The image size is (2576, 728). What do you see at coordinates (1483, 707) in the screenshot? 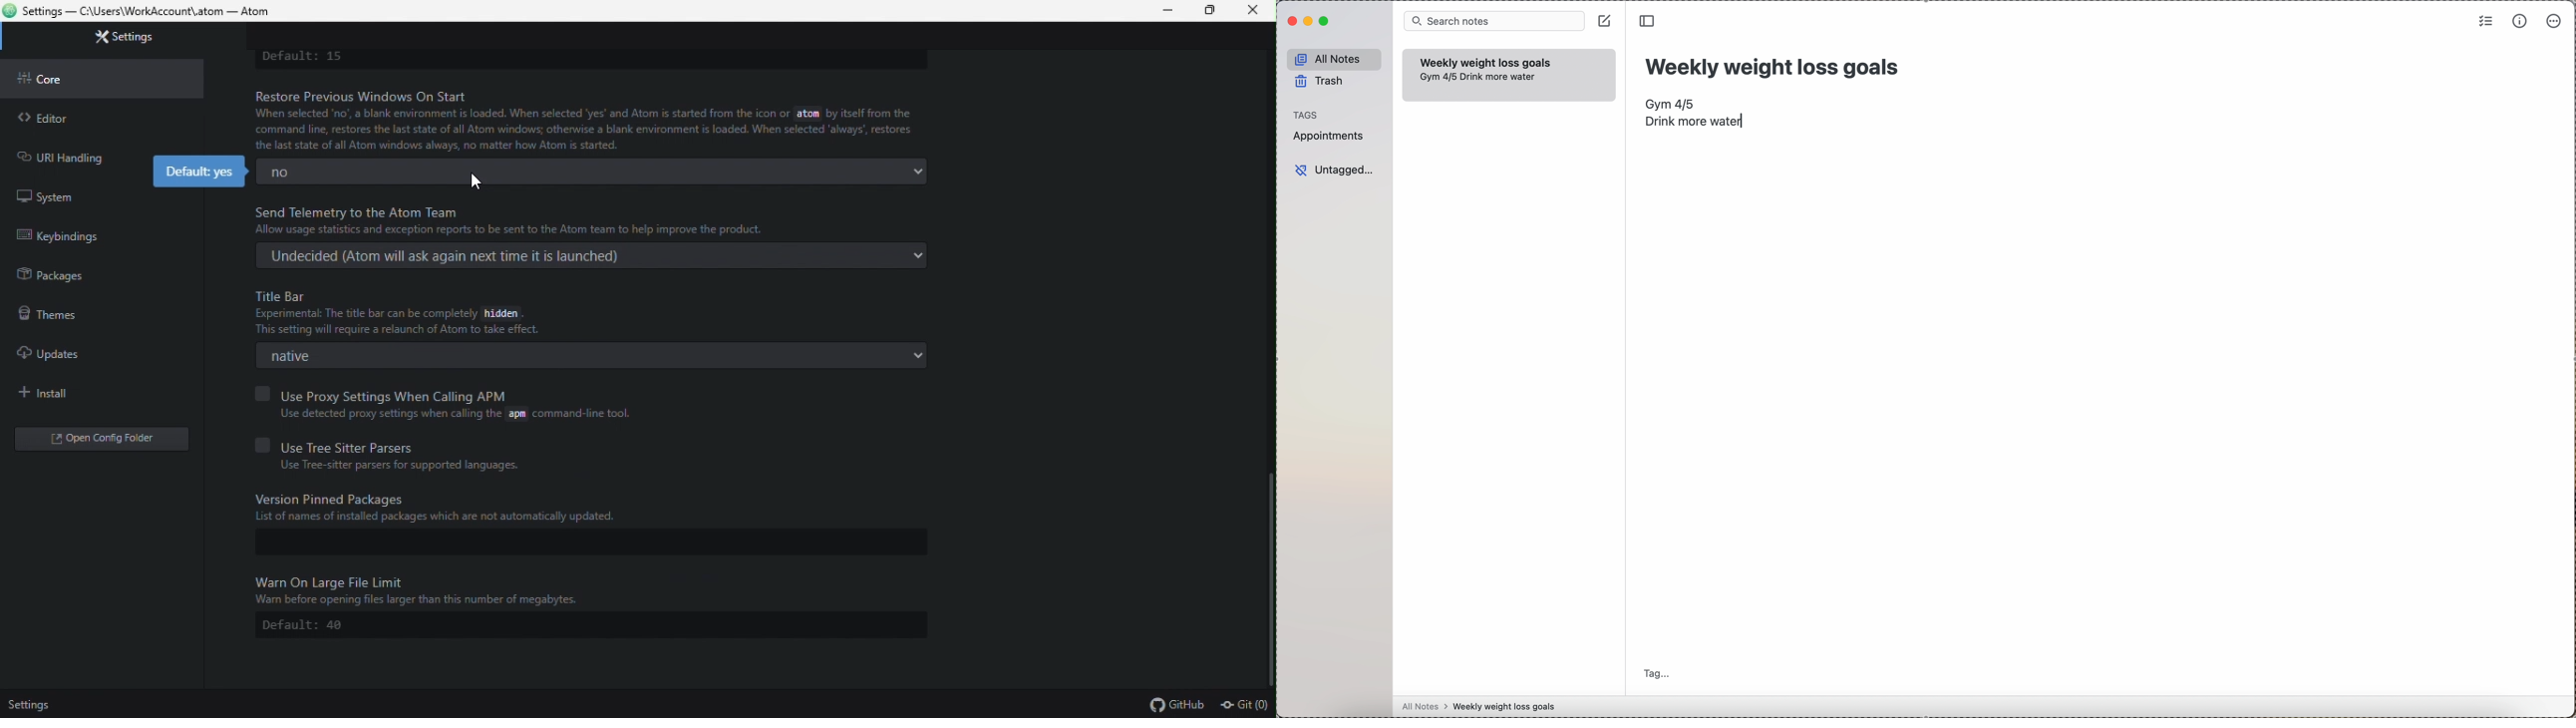
I see `all notes > weekly weight loss goals` at bounding box center [1483, 707].